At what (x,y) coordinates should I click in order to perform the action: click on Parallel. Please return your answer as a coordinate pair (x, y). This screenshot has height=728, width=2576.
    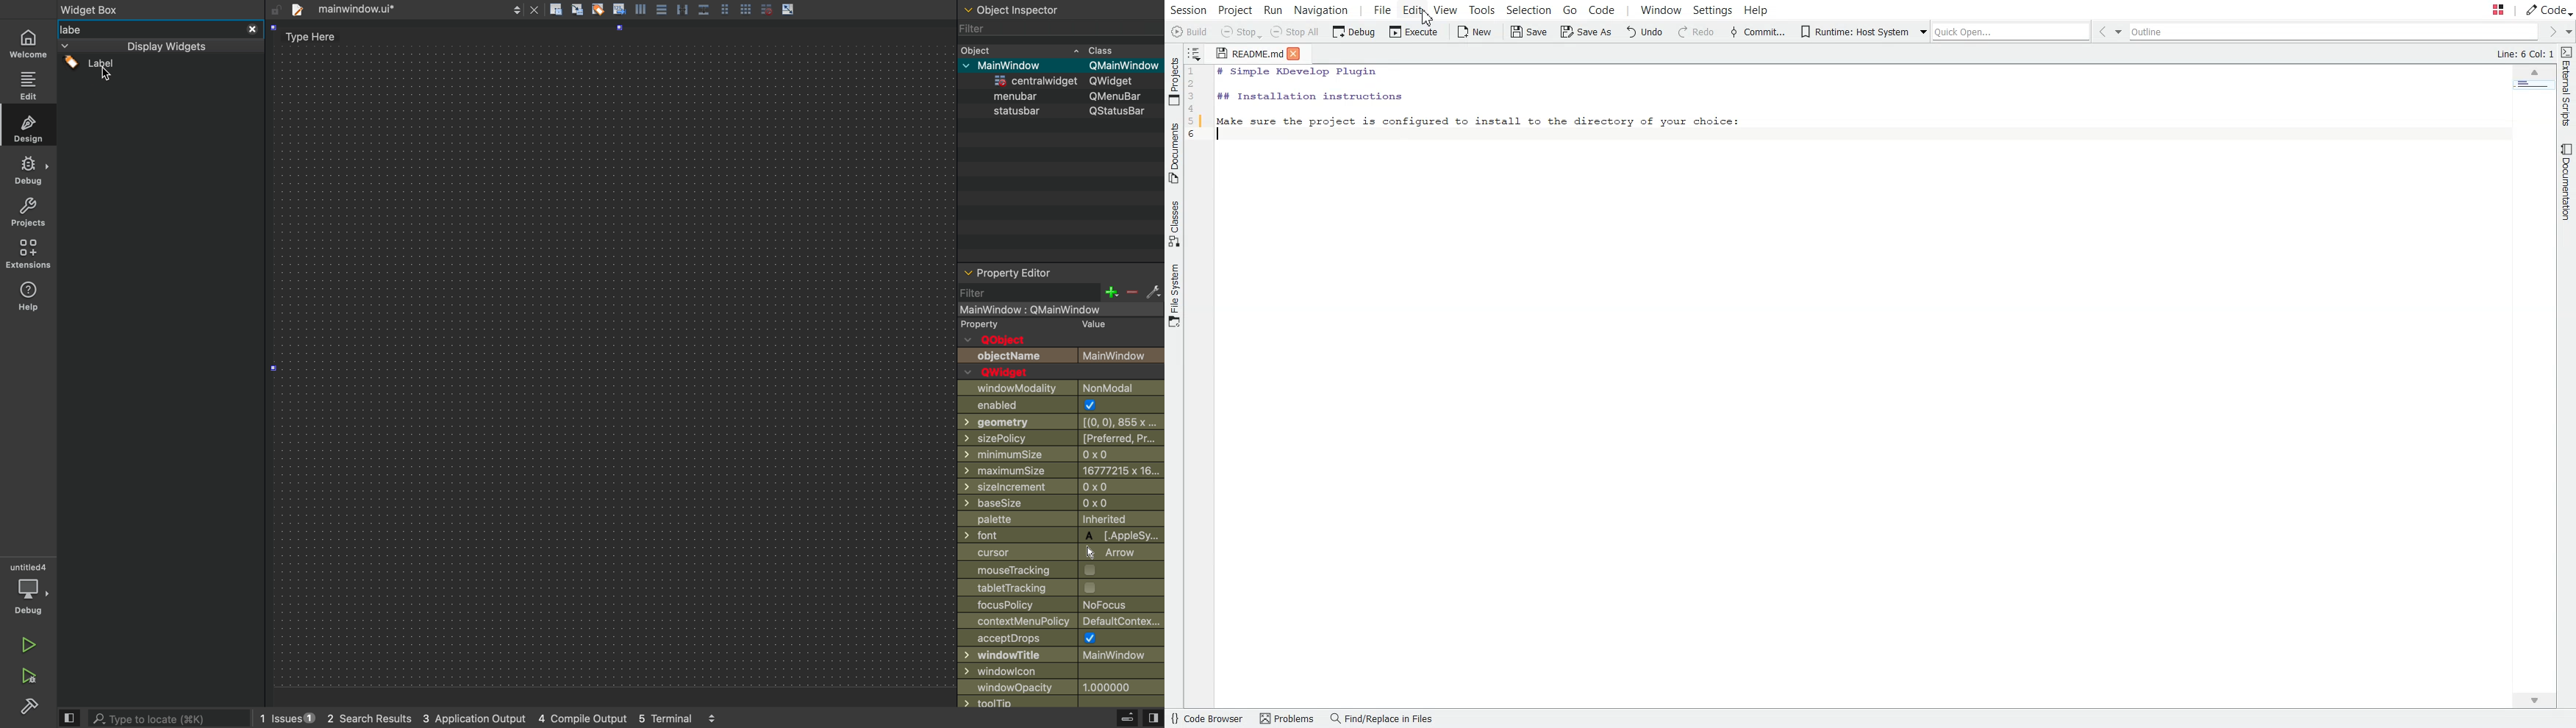
    Looking at the image, I should click on (684, 9).